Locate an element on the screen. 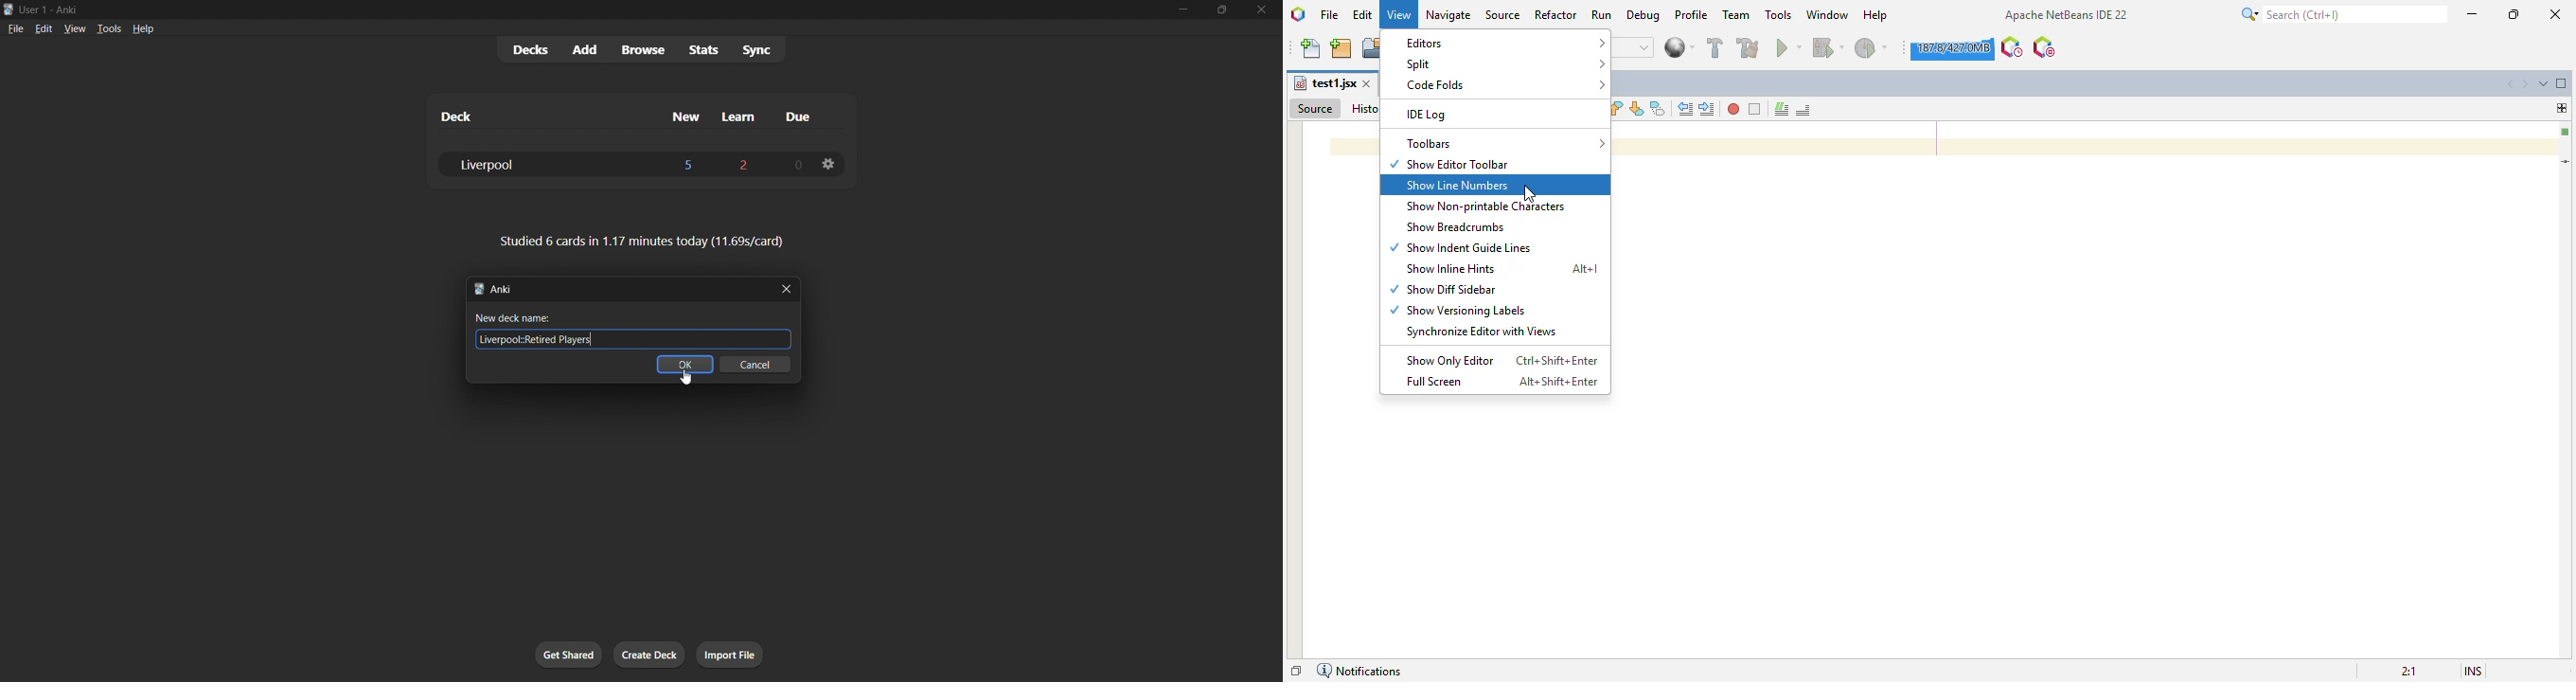 The width and height of the screenshot is (2576, 700). close is located at coordinates (1259, 11).